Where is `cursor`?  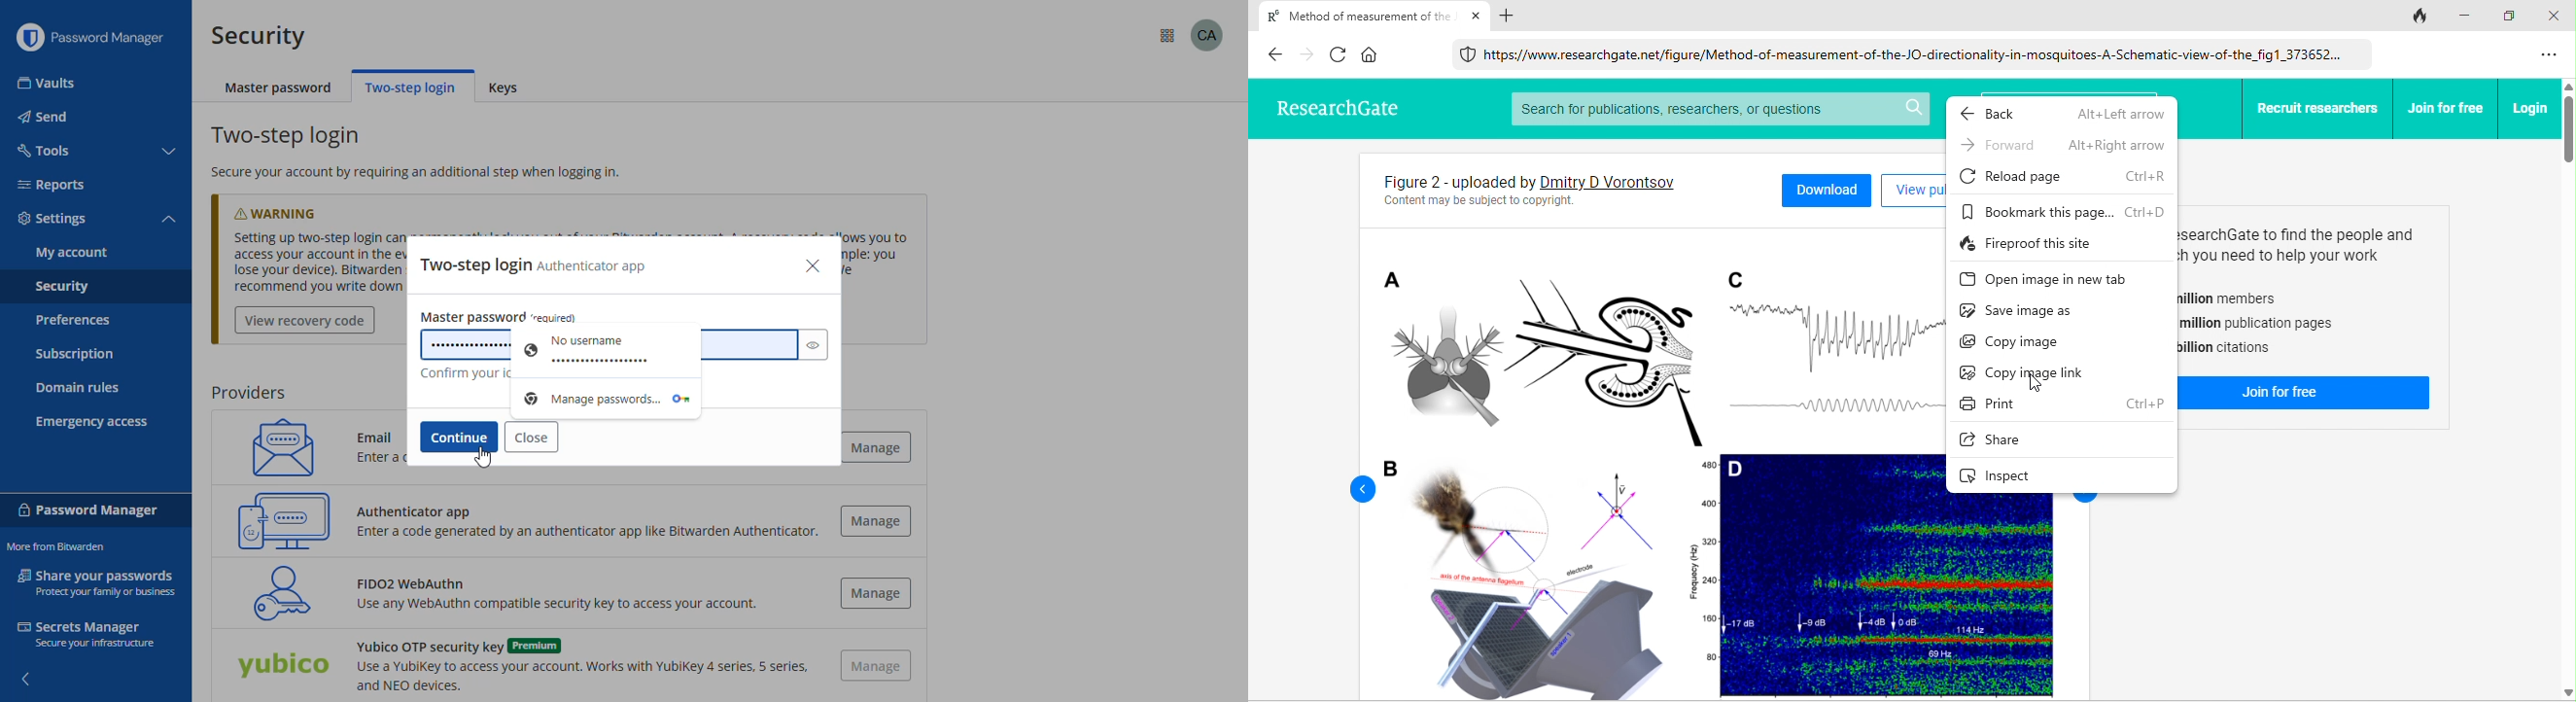
cursor is located at coordinates (484, 458).